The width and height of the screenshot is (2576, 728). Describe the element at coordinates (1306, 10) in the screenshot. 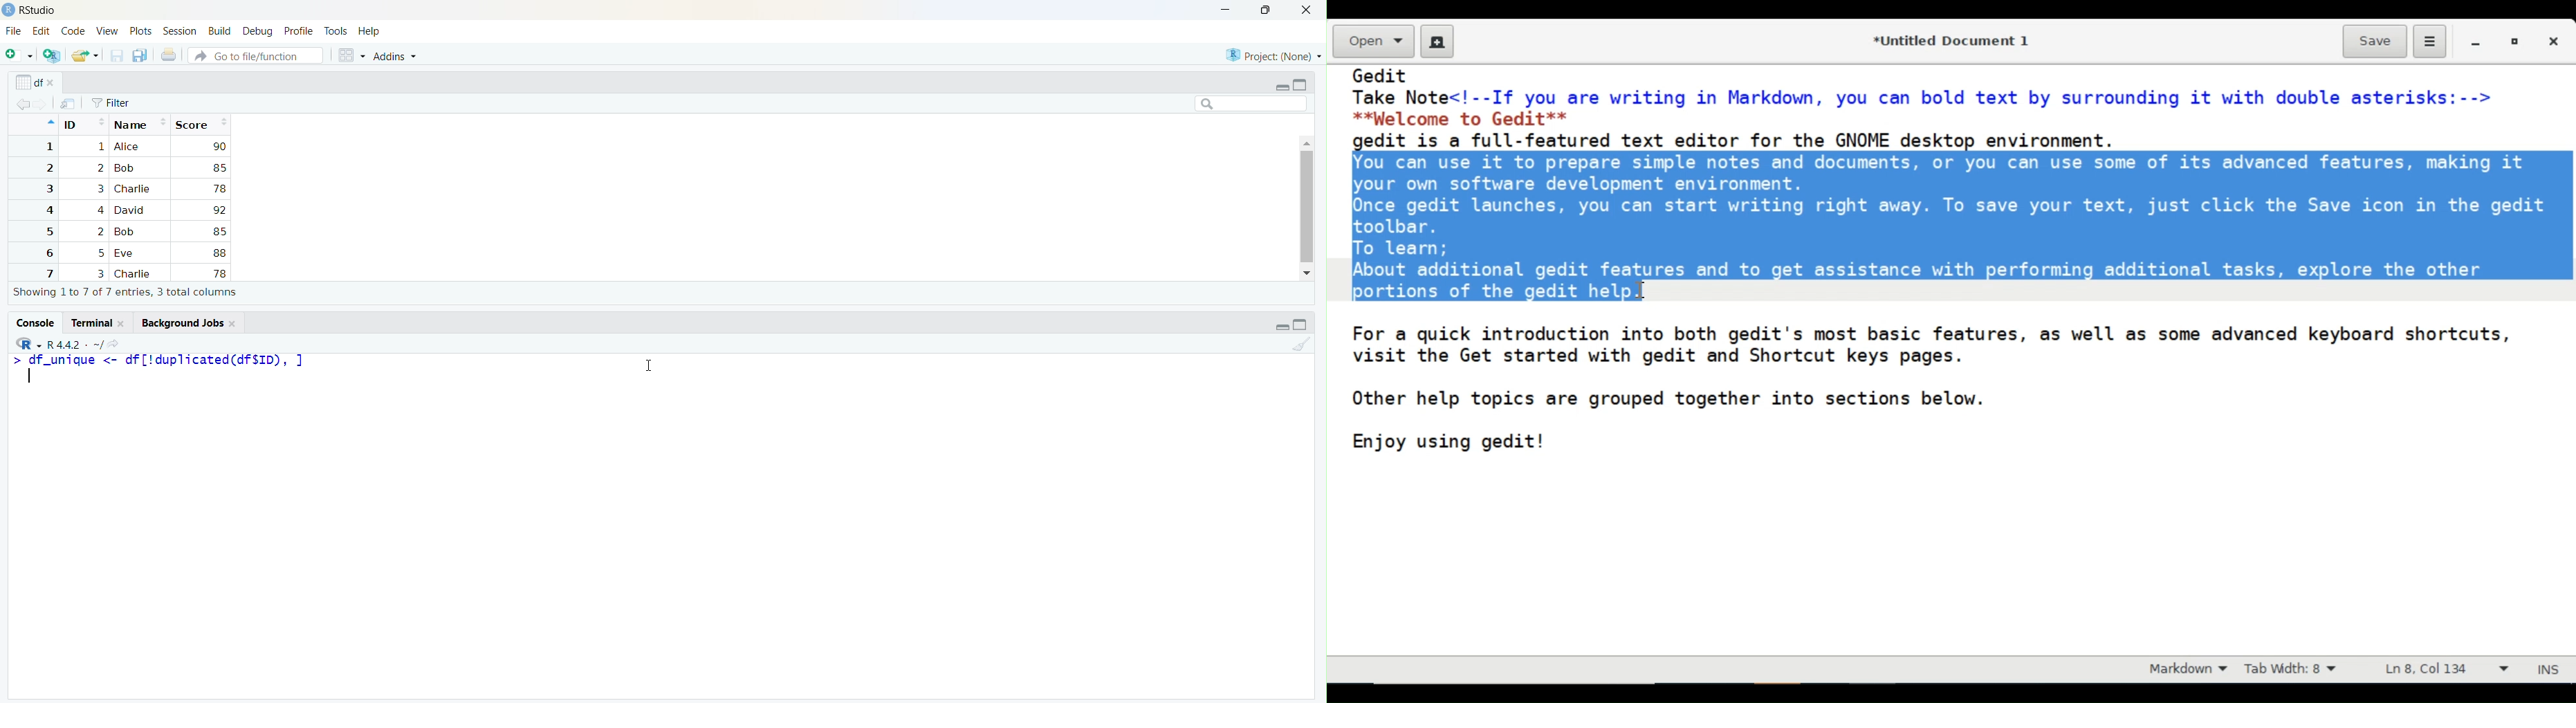

I see `close` at that location.